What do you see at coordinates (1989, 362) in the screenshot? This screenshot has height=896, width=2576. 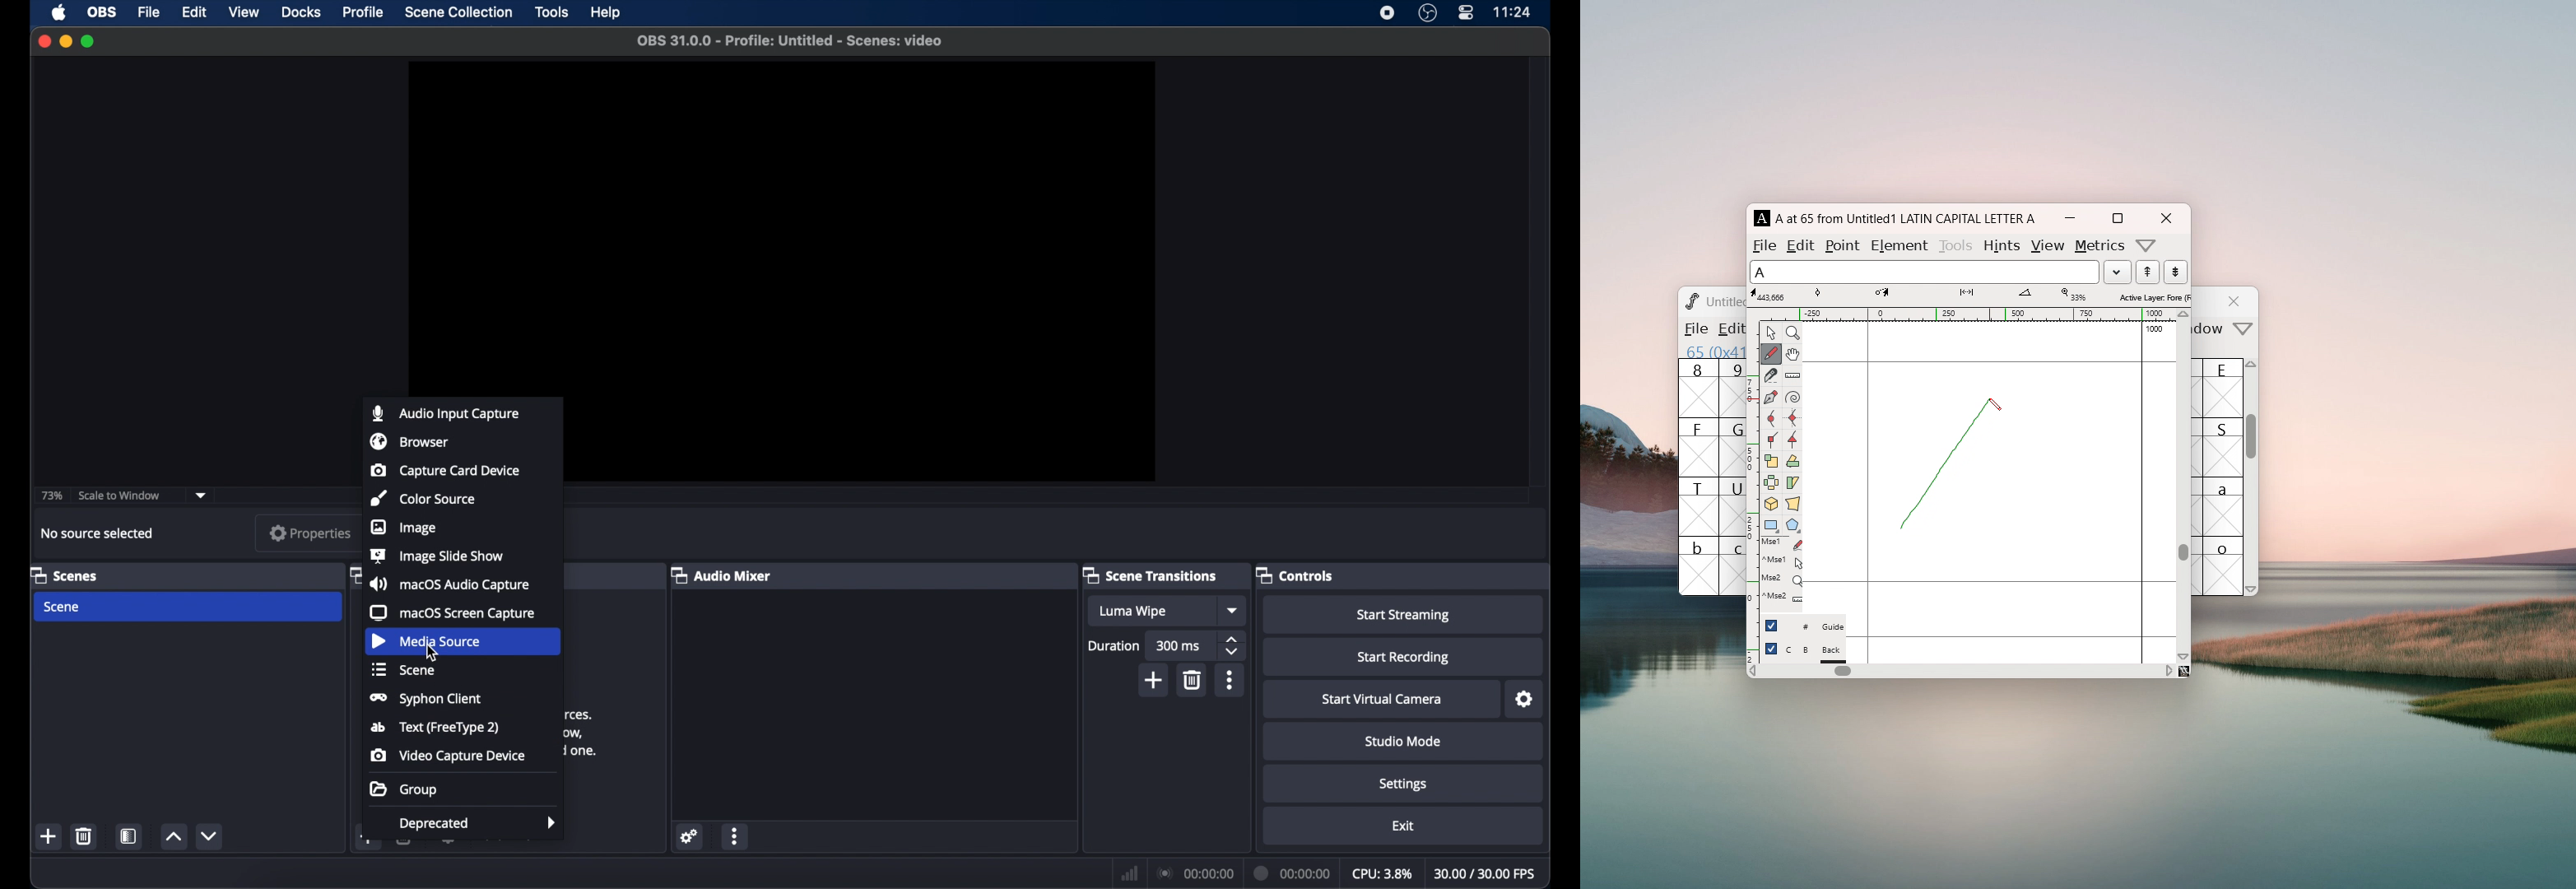 I see `maximum ascent line` at bounding box center [1989, 362].